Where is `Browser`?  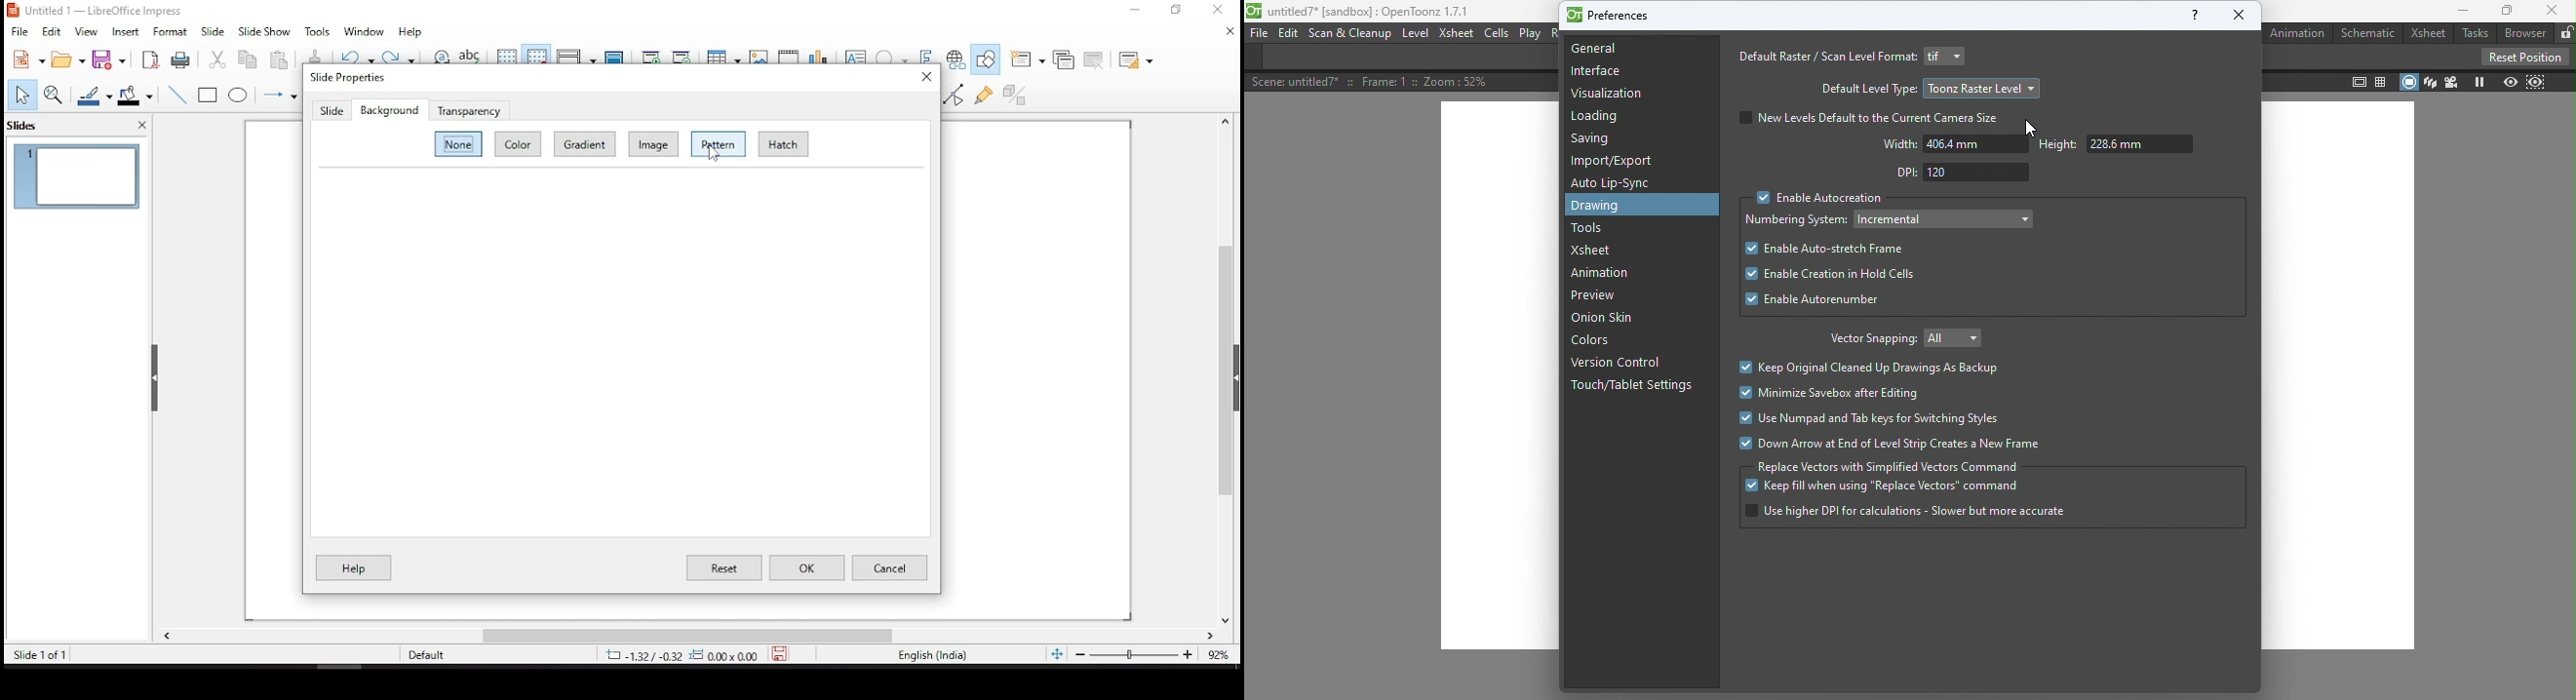
Browser is located at coordinates (2523, 33).